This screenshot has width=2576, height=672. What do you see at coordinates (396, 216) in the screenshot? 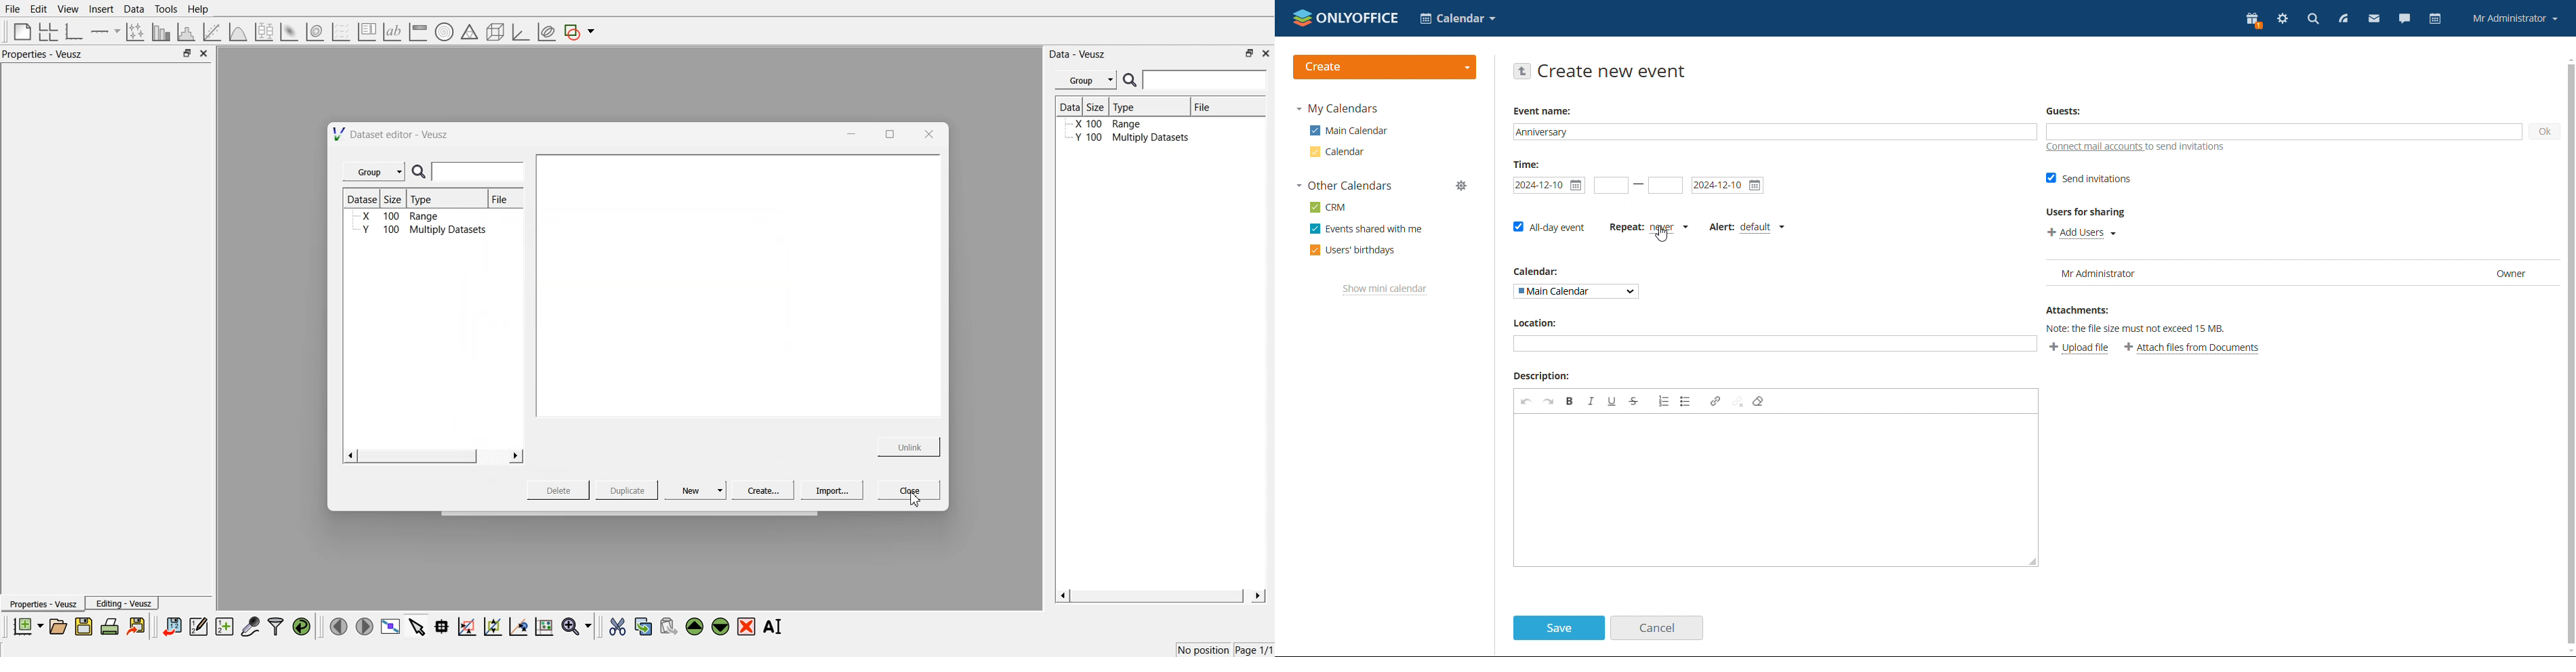
I see `X 100 Range` at bounding box center [396, 216].